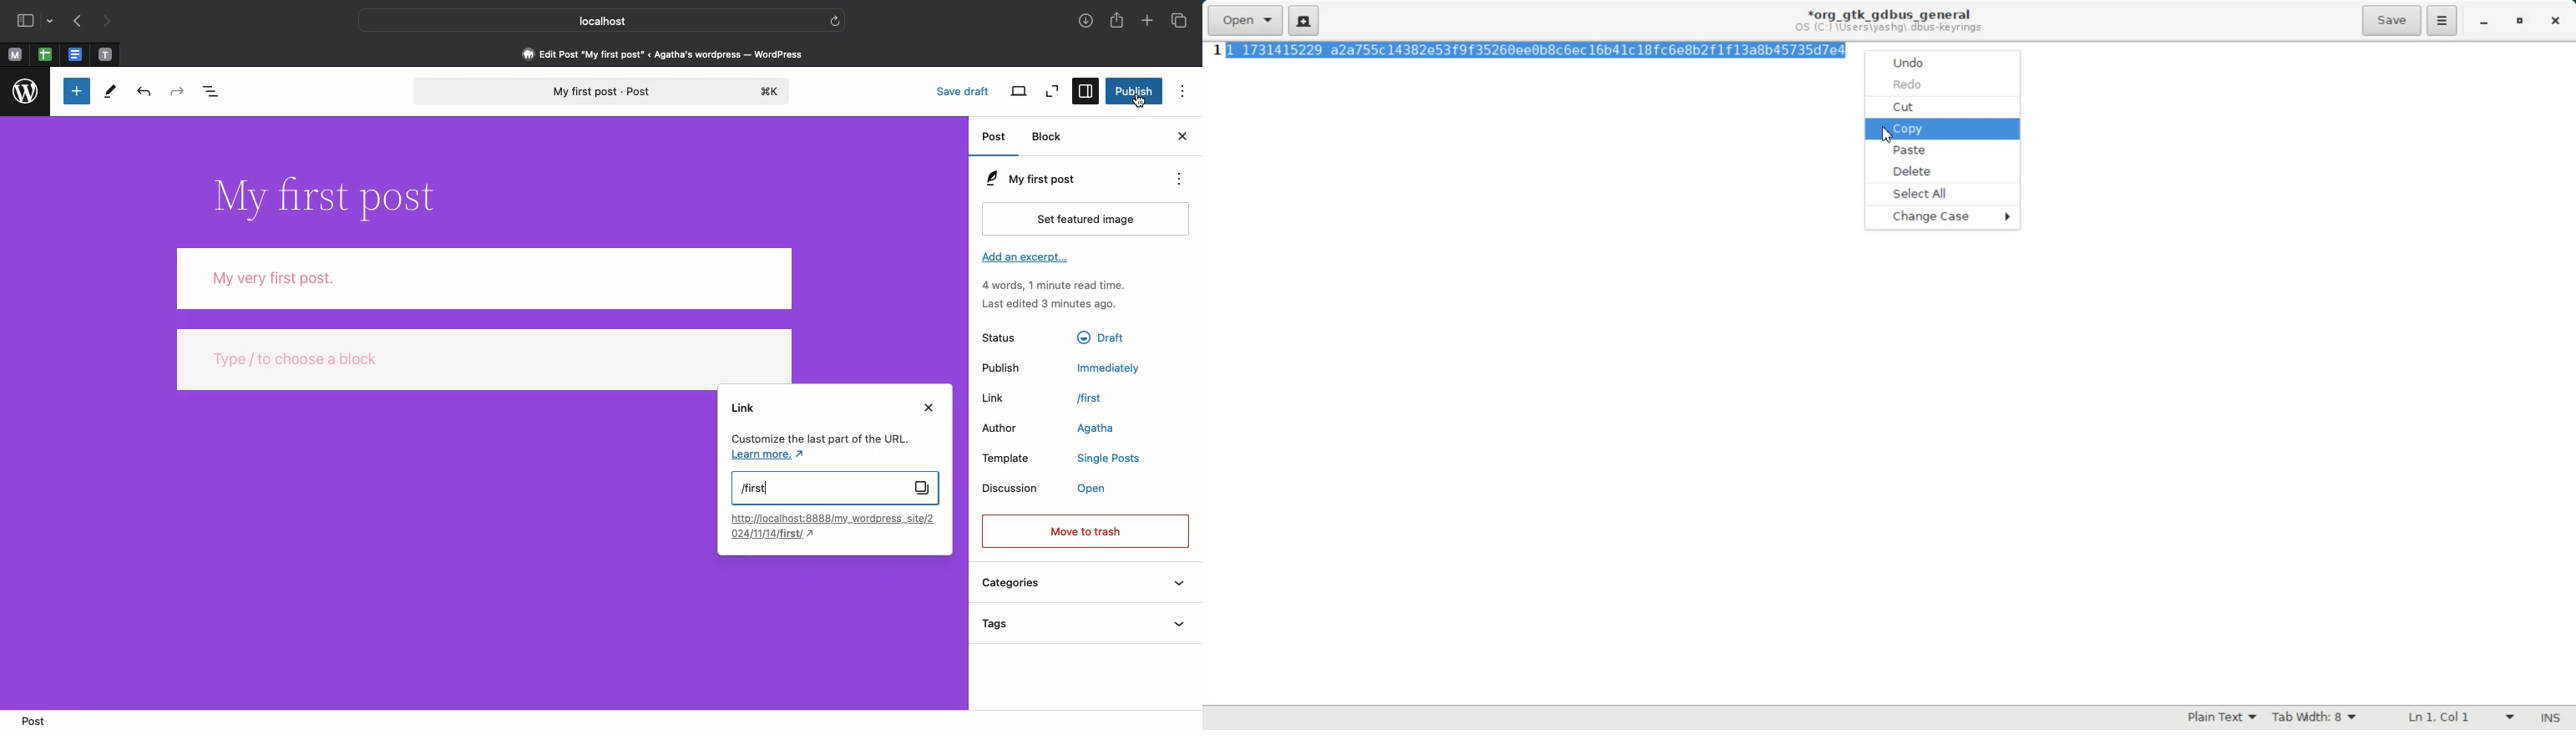  I want to click on Agatha, so click(1101, 429).